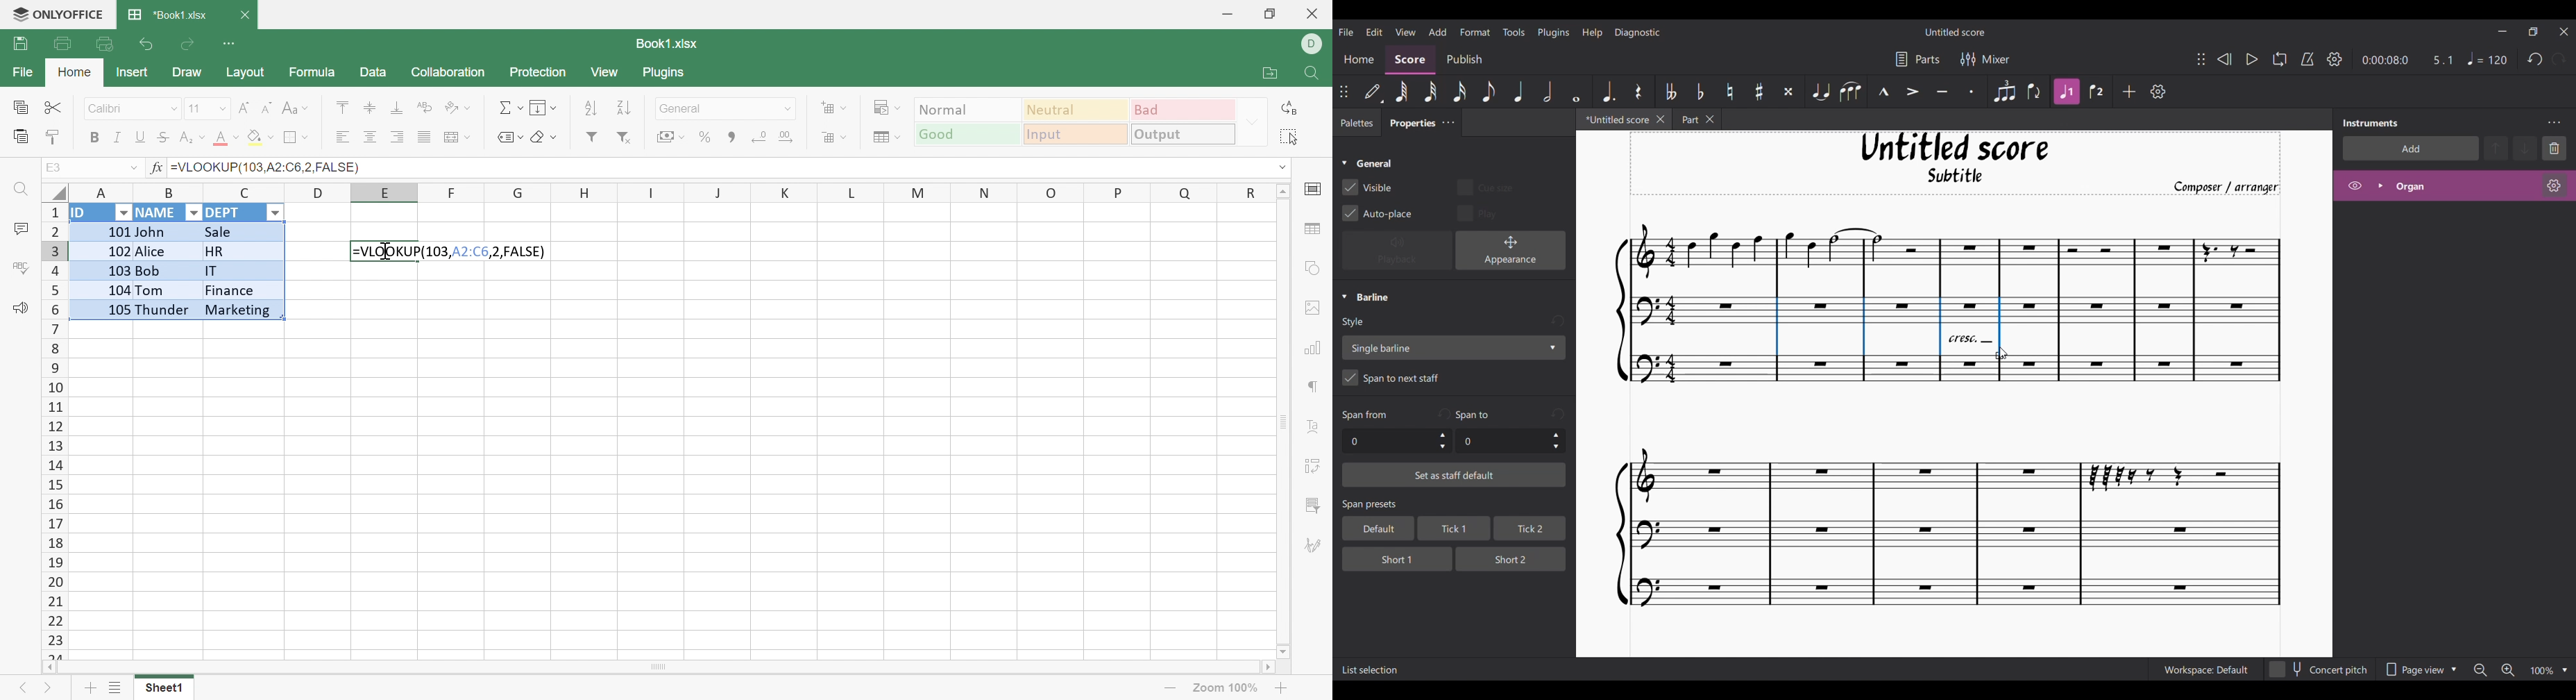 This screenshot has height=700, width=2576. Describe the element at coordinates (1401, 93) in the screenshot. I see `64th note` at that location.